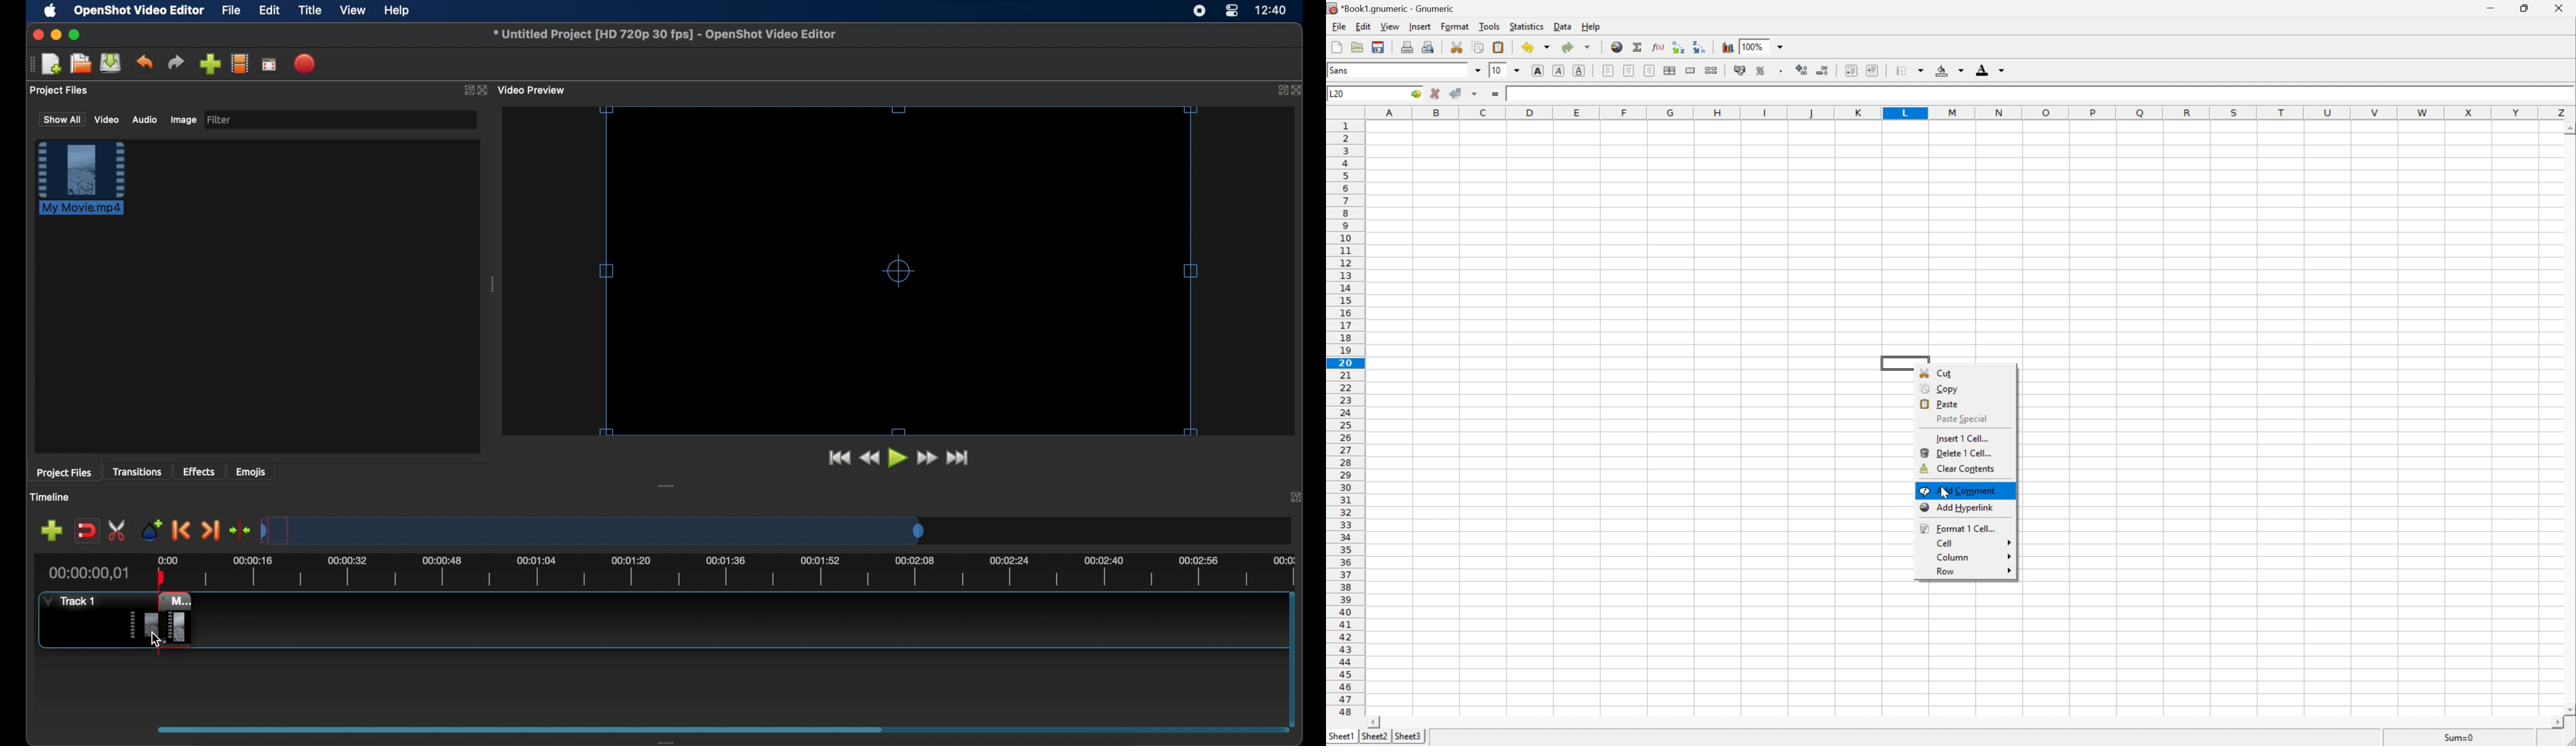  What do you see at coordinates (594, 532) in the screenshot?
I see `timeline scale` at bounding box center [594, 532].